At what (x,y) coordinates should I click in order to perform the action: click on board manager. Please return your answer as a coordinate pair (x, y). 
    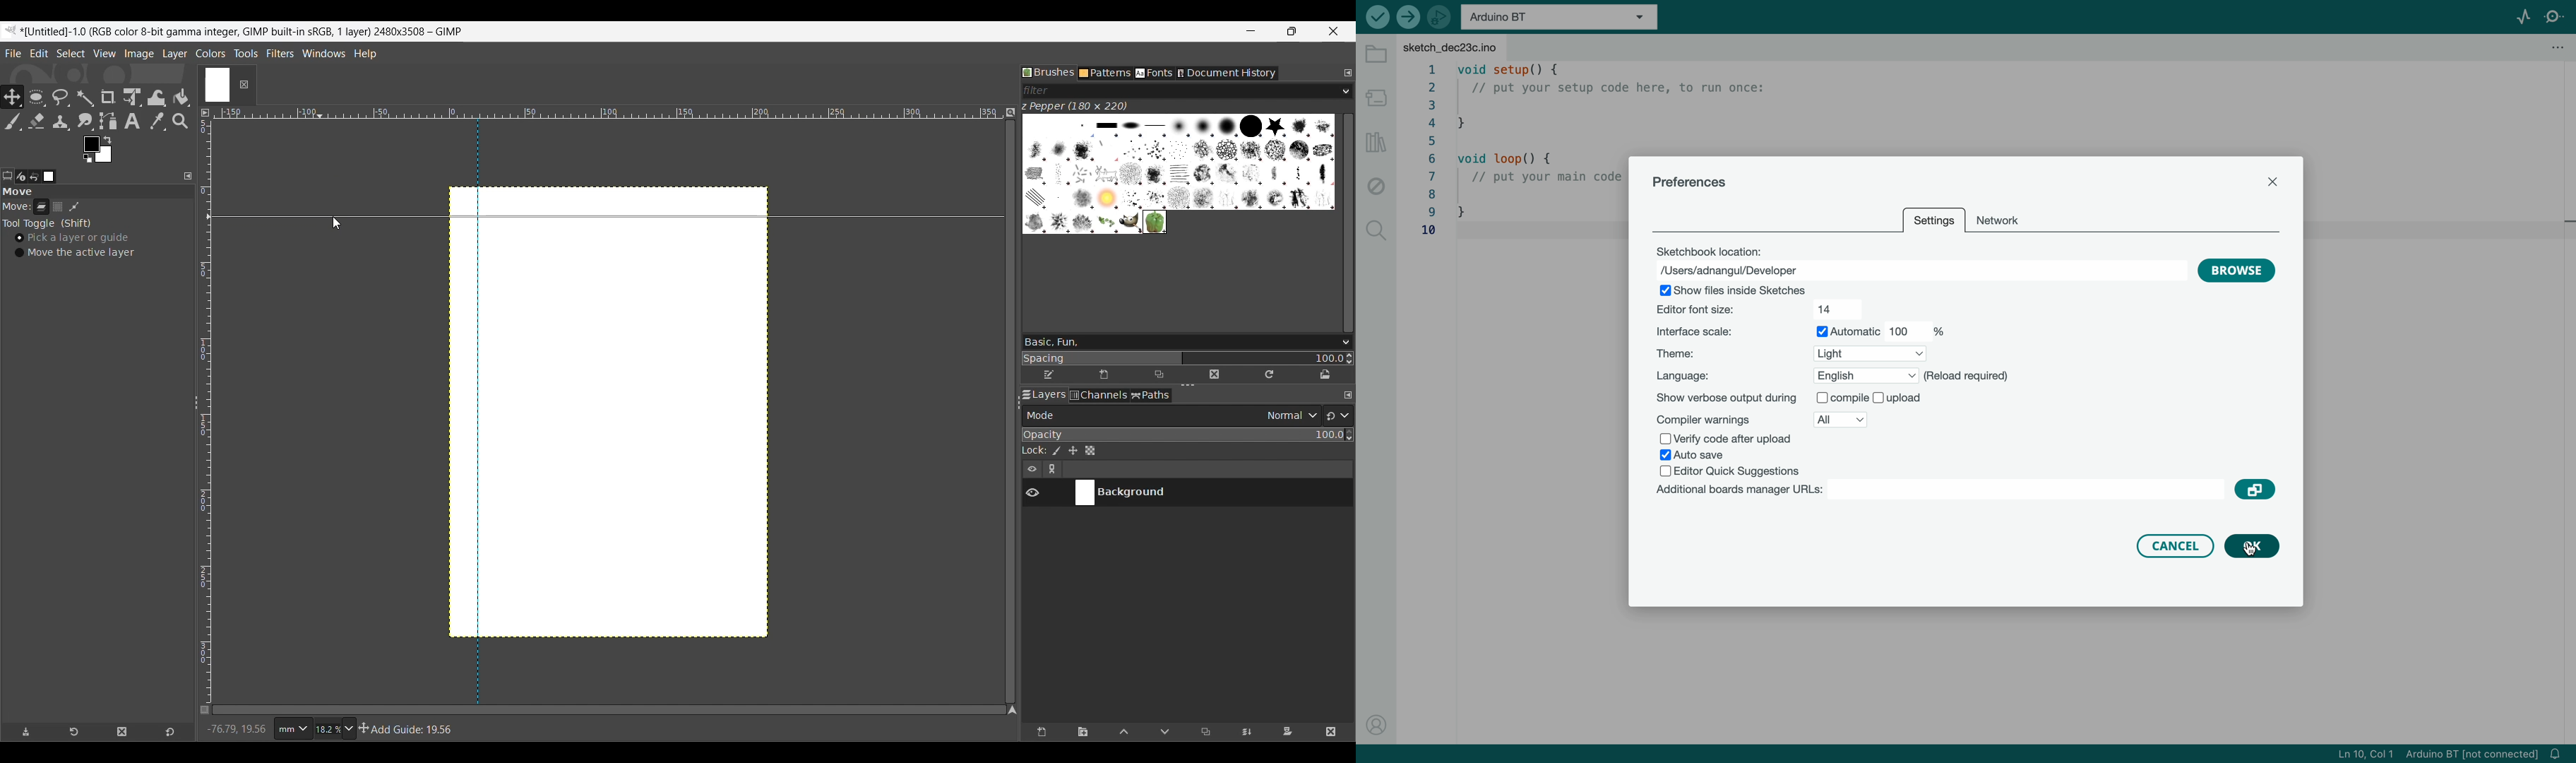
    Looking at the image, I should click on (1377, 98).